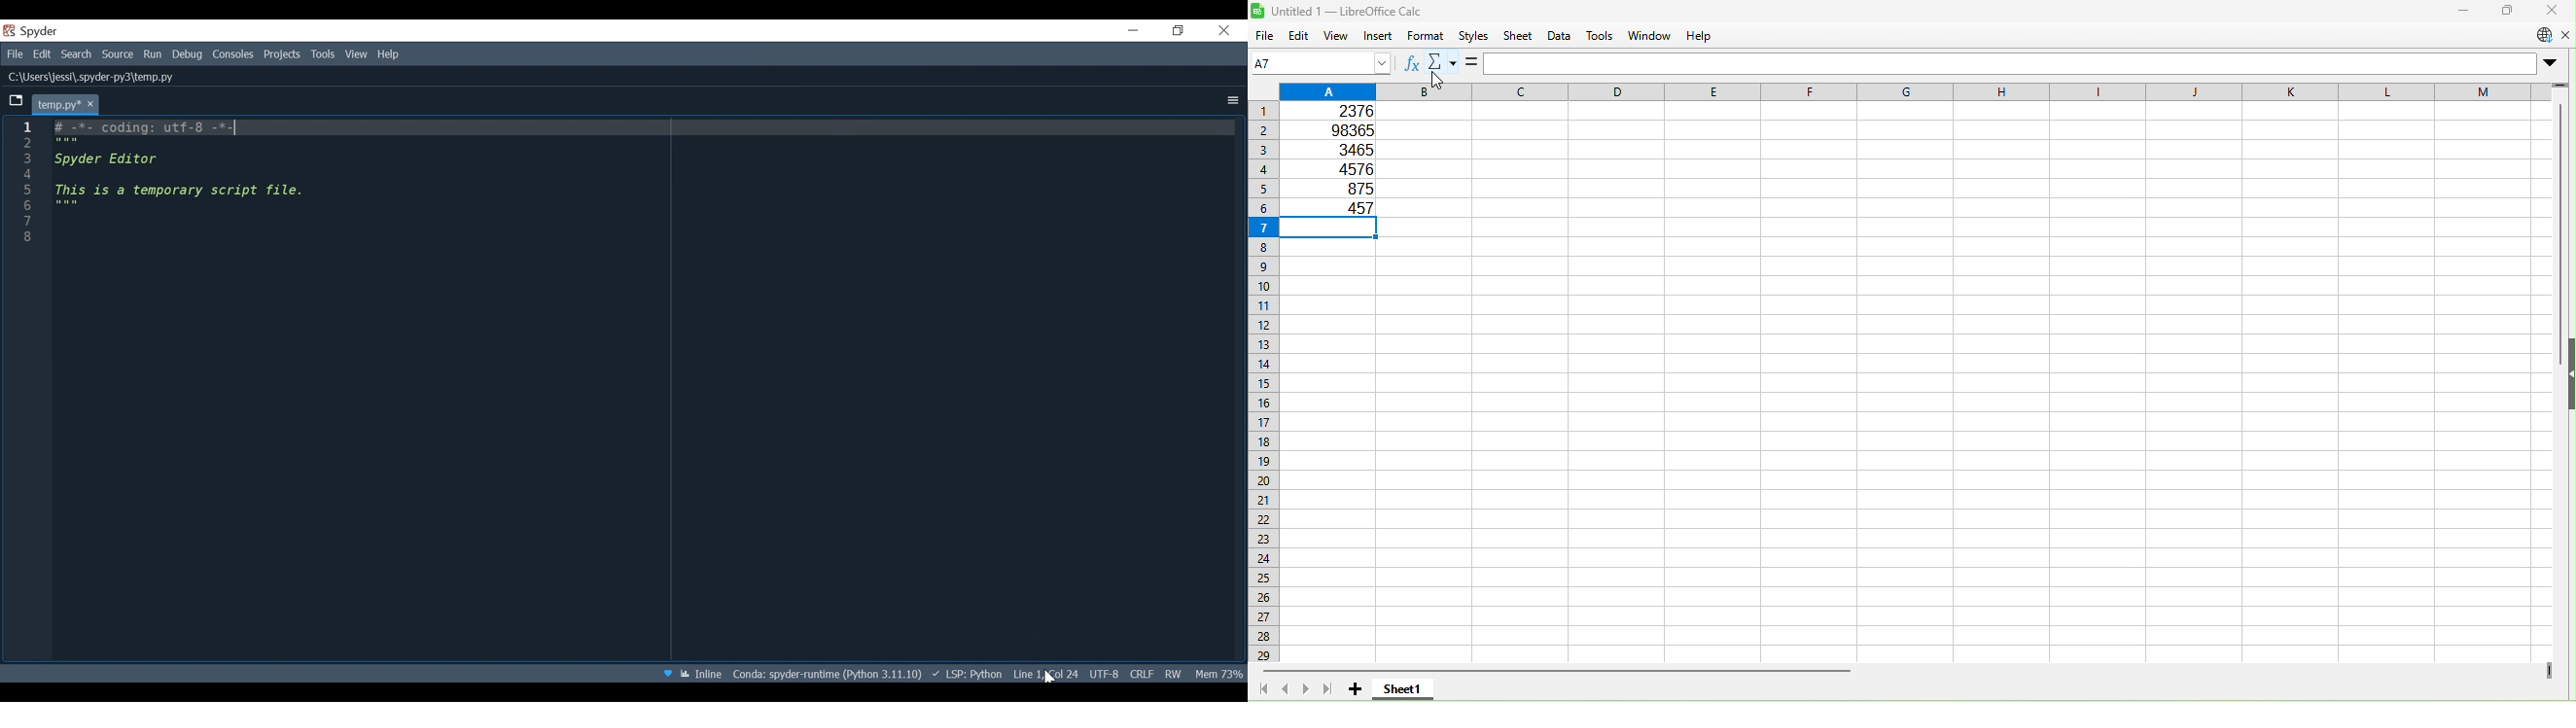 This screenshot has height=728, width=2576. Describe the element at coordinates (826, 674) in the screenshot. I see `File path` at that location.